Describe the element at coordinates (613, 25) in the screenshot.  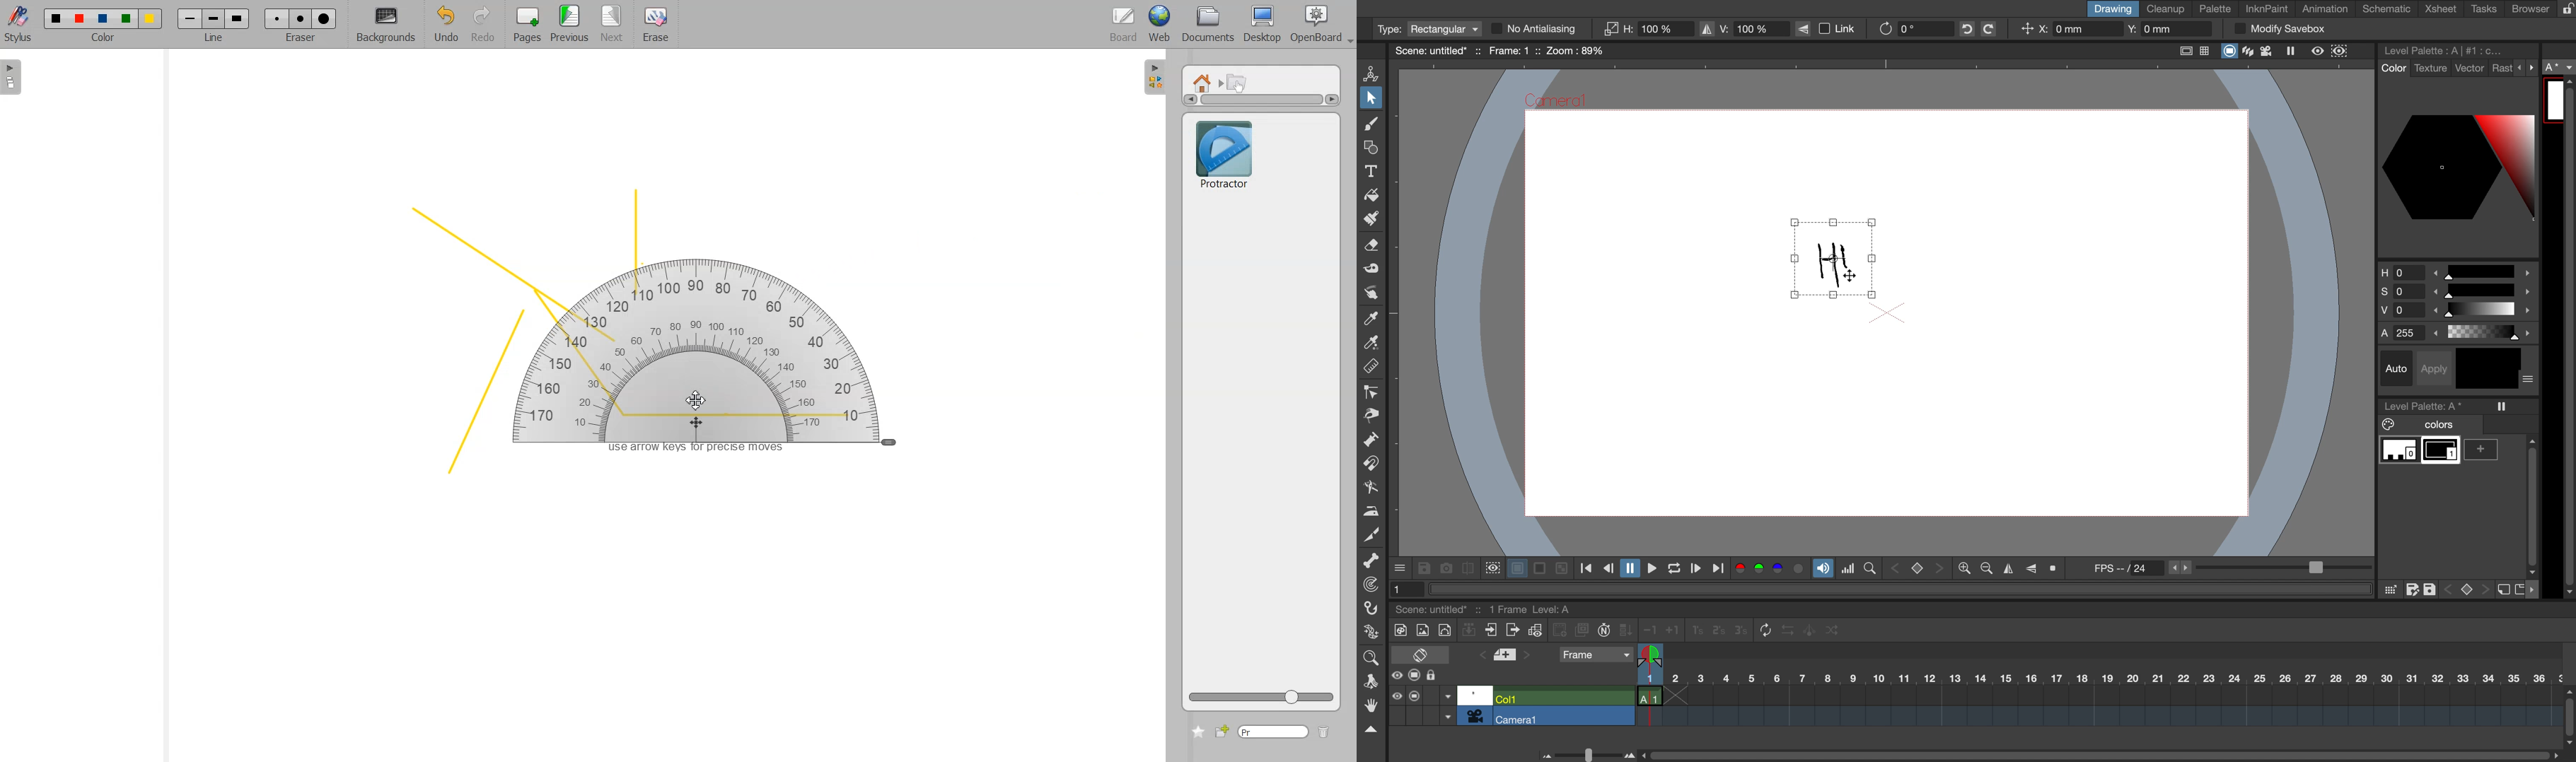
I see `Next` at that location.